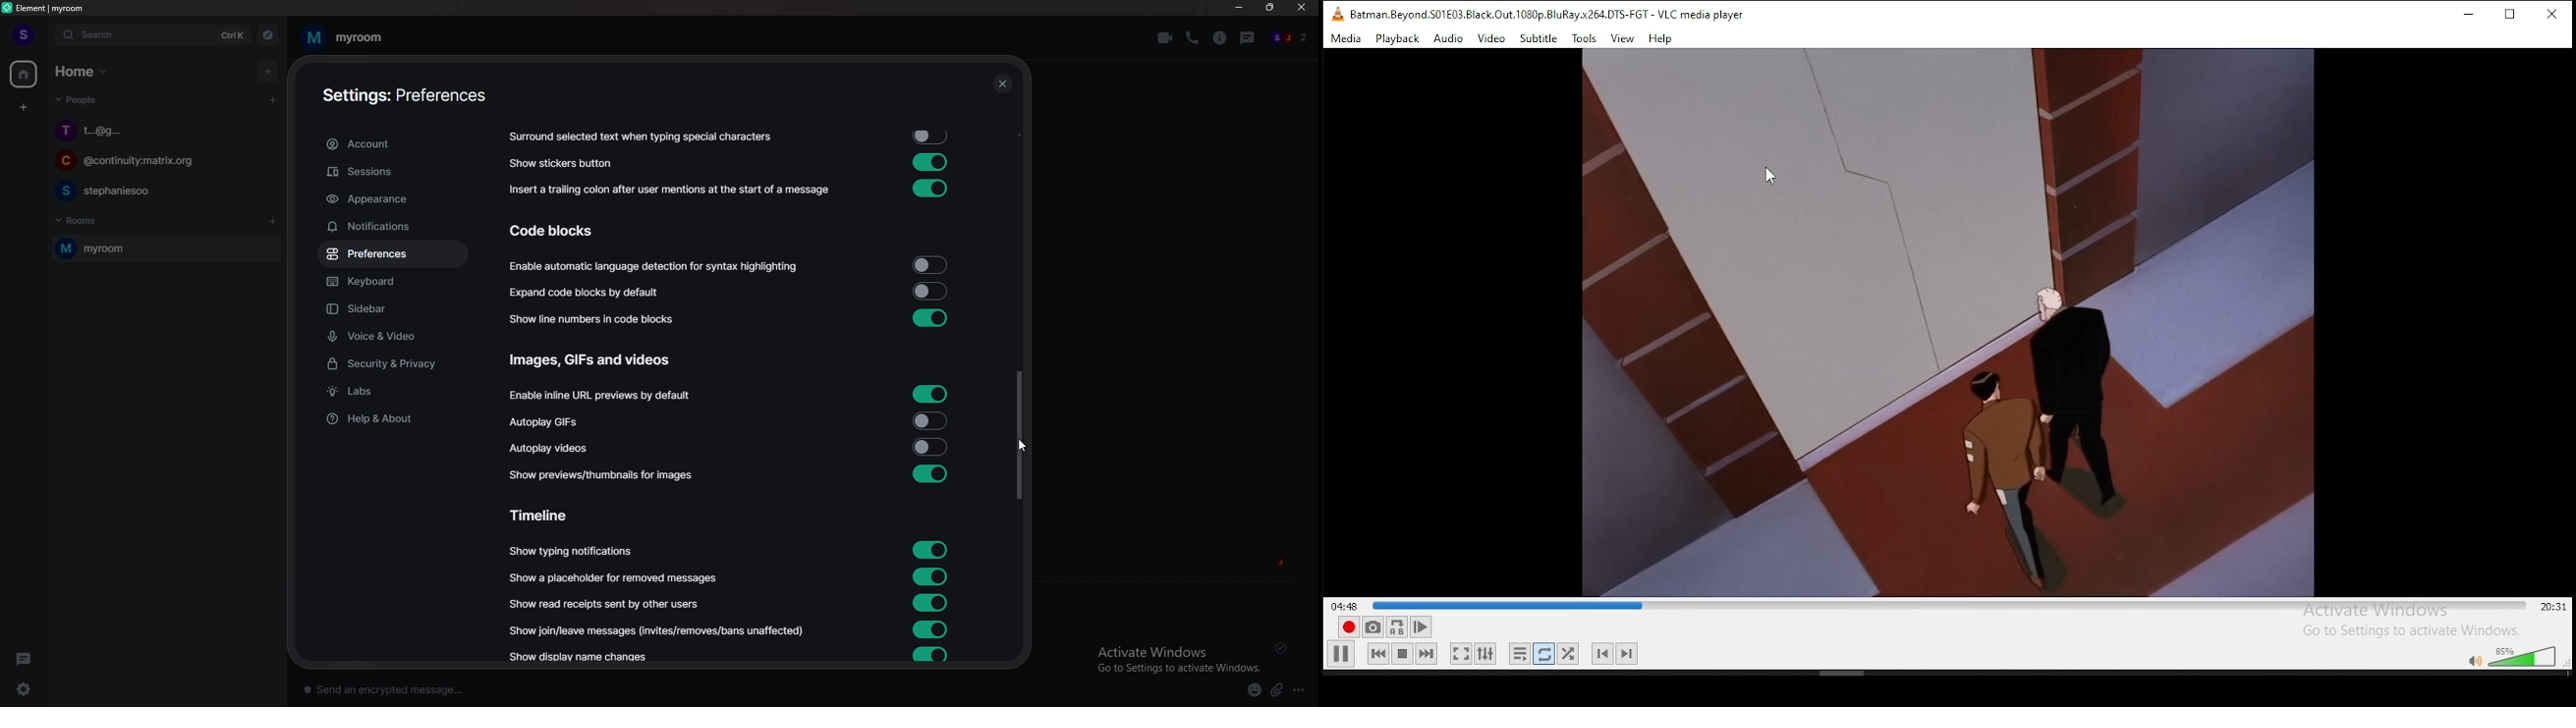 The width and height of the screenshot is (2576, 728). What do you see at coordinates (392, 255) in the screenshot?
I see `preference` at bounding box center [392, 255].